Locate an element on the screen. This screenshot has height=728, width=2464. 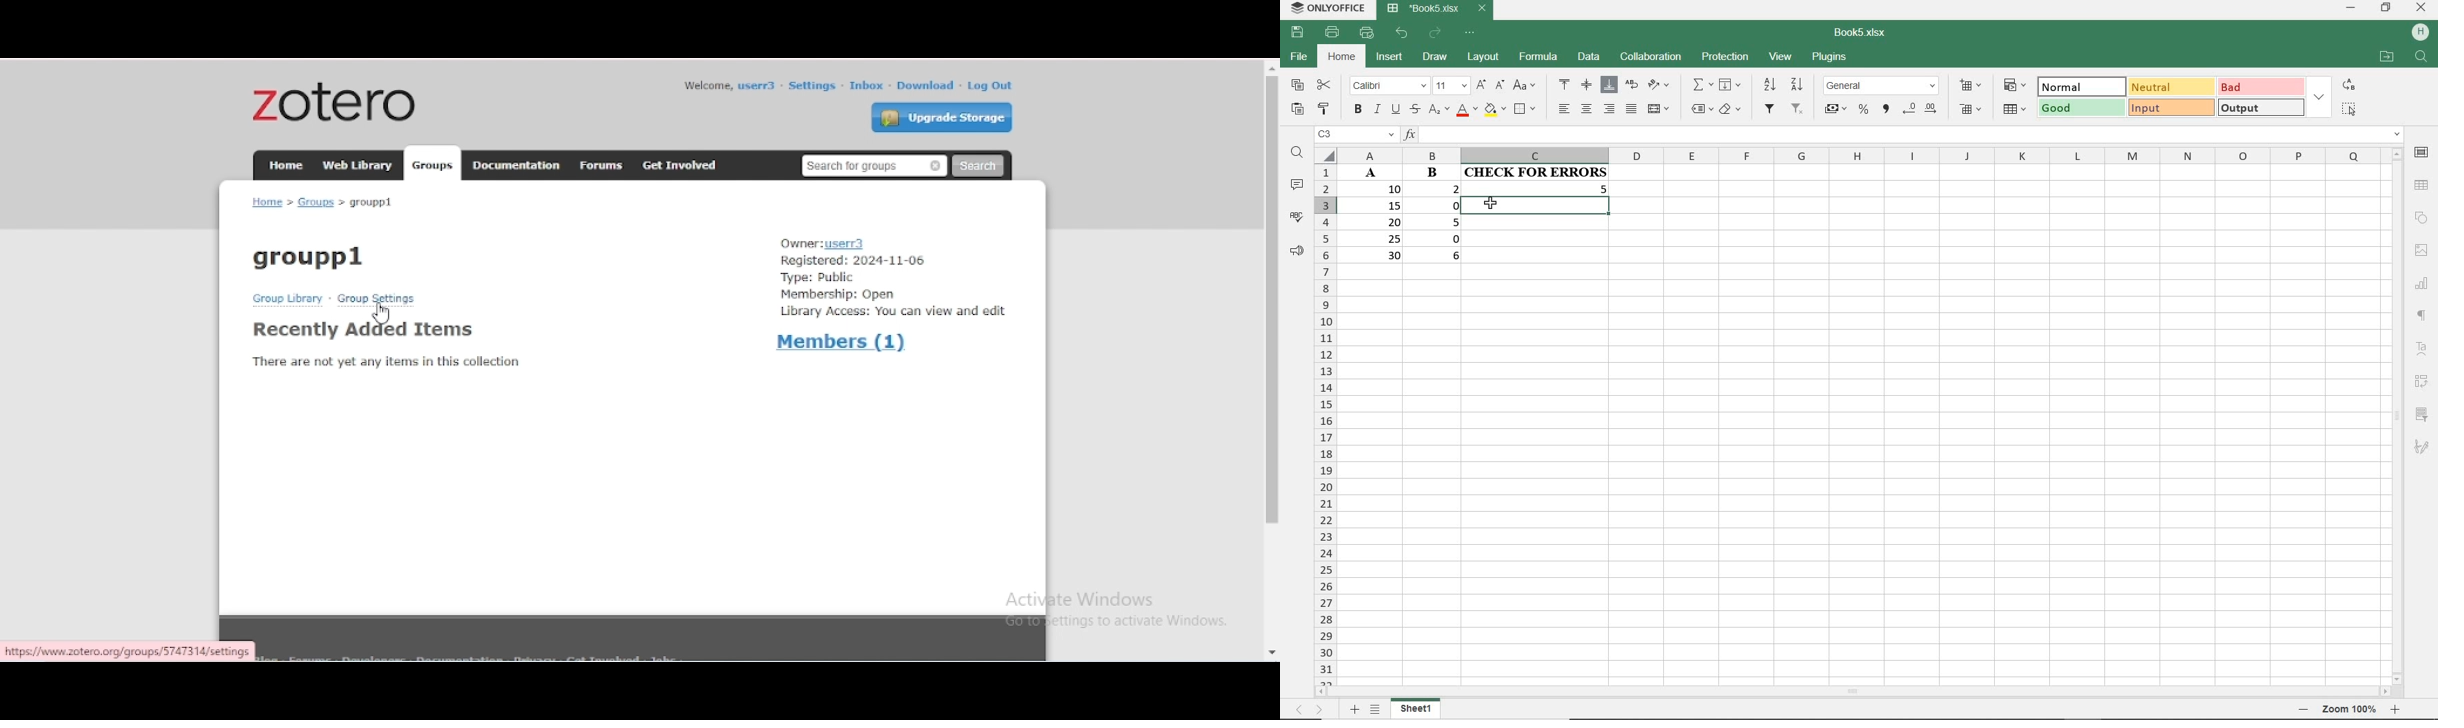
home is located at coordinates (267, 201).